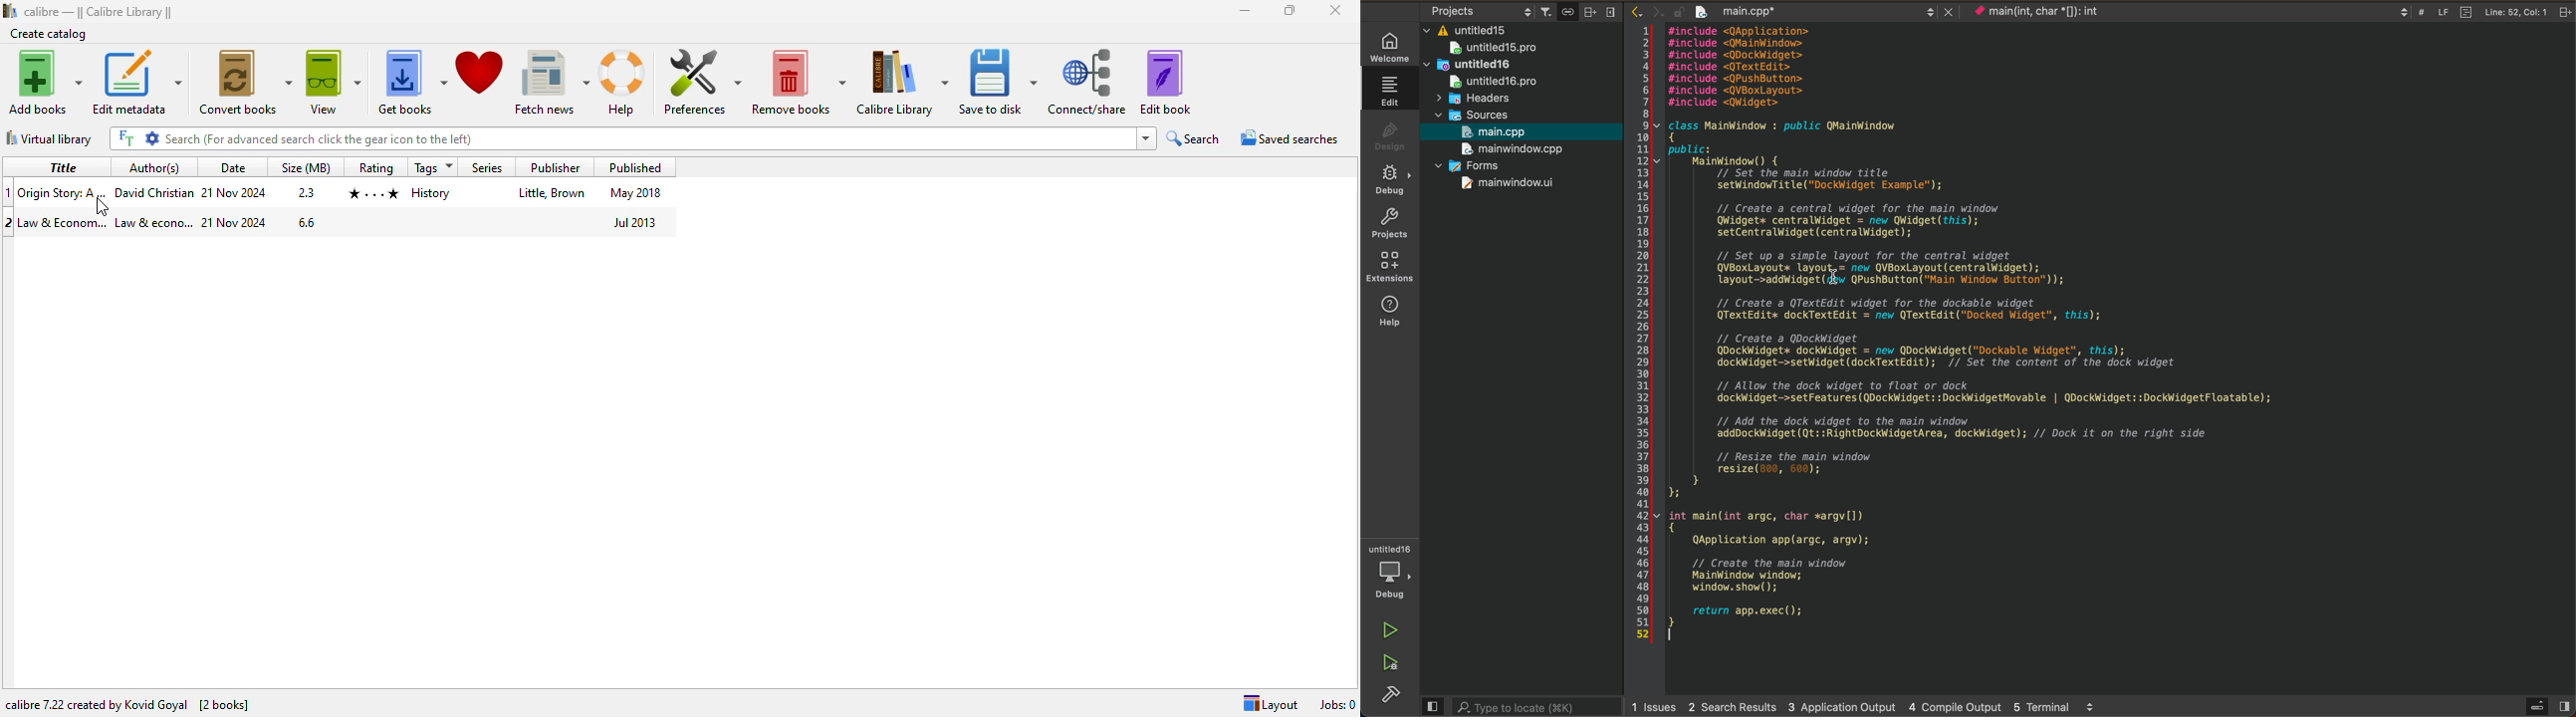 The width and height of the screenshot is (2576, 728). Describe the element at coordinates (236, 222) in the screenshot. I see `date` at that location.